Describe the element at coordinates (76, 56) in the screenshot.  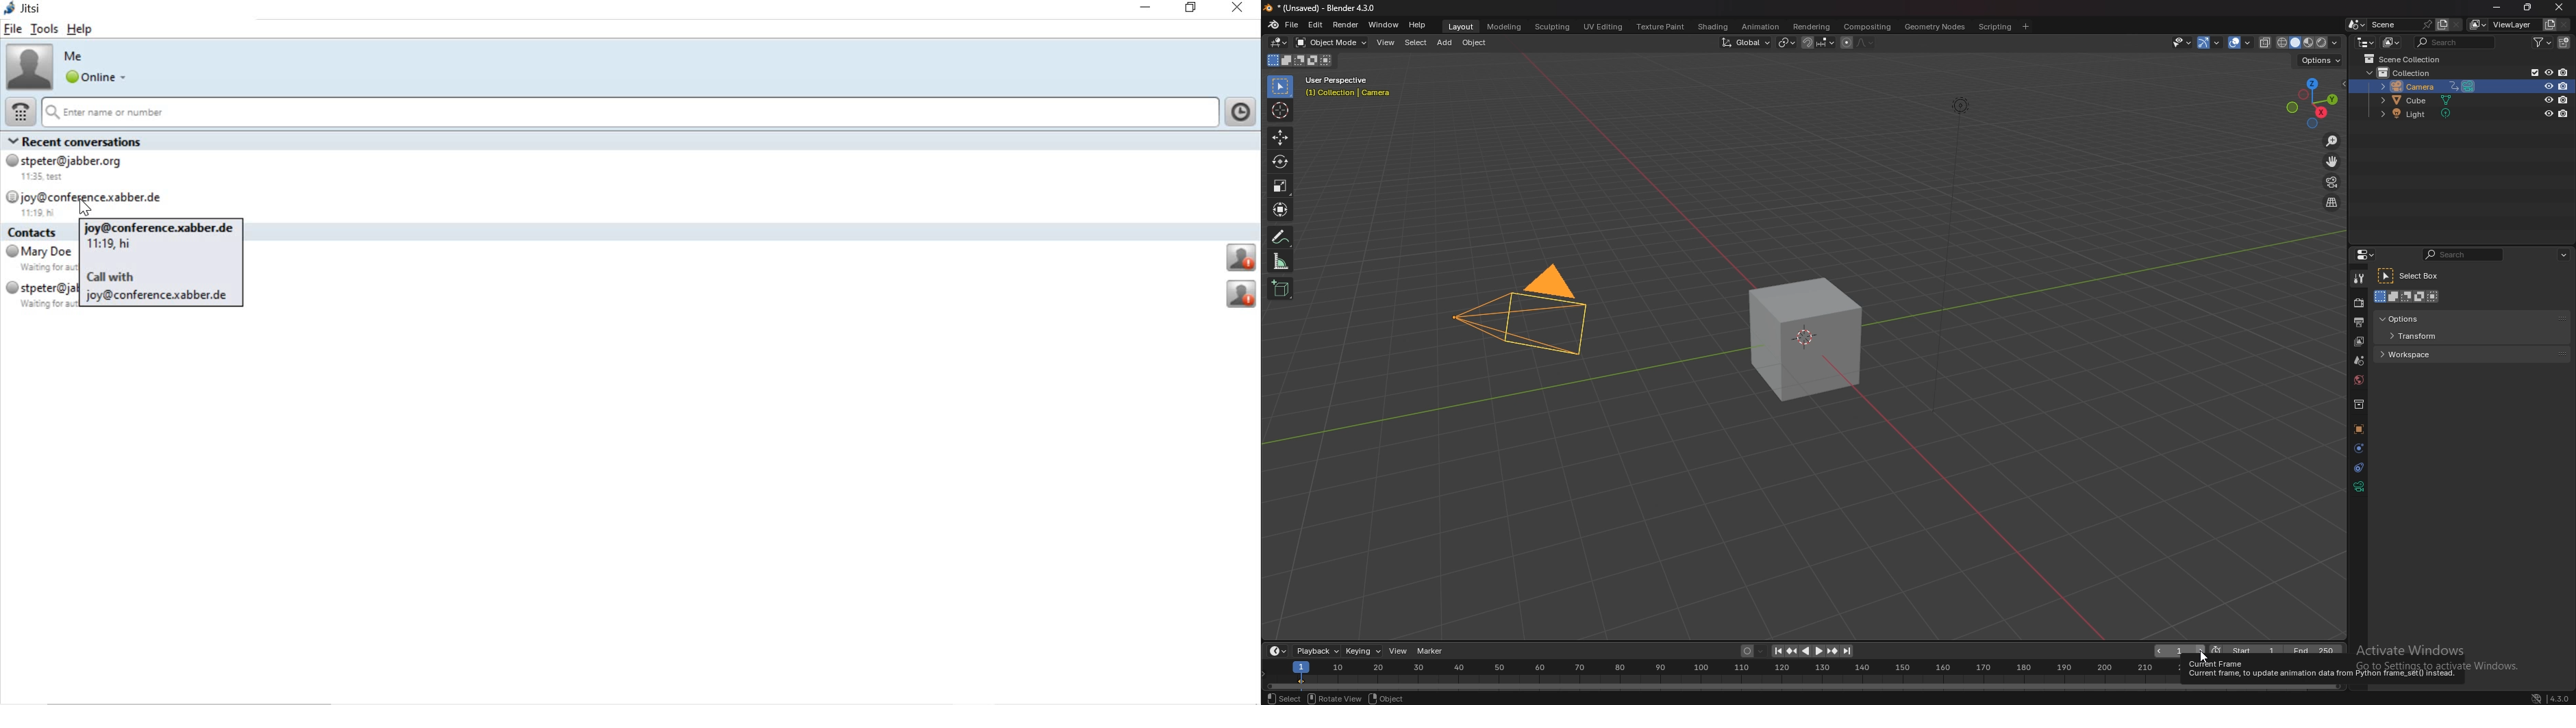
I see `Me` at that location.